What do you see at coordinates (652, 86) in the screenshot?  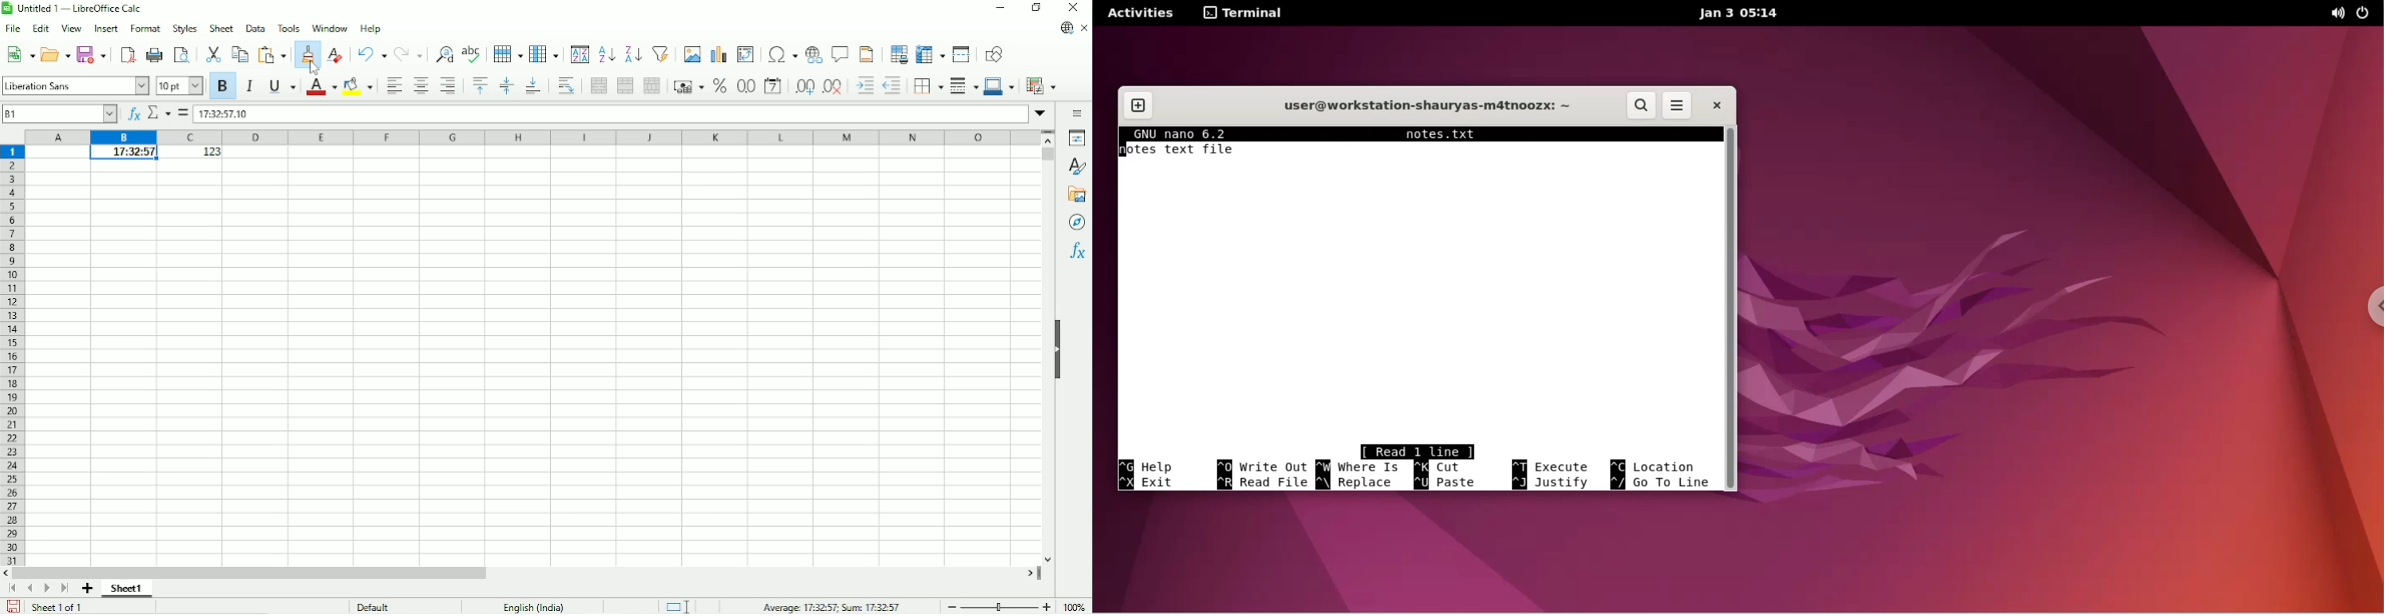 I see `Unmerge cells` at bounding box center [652, 86].